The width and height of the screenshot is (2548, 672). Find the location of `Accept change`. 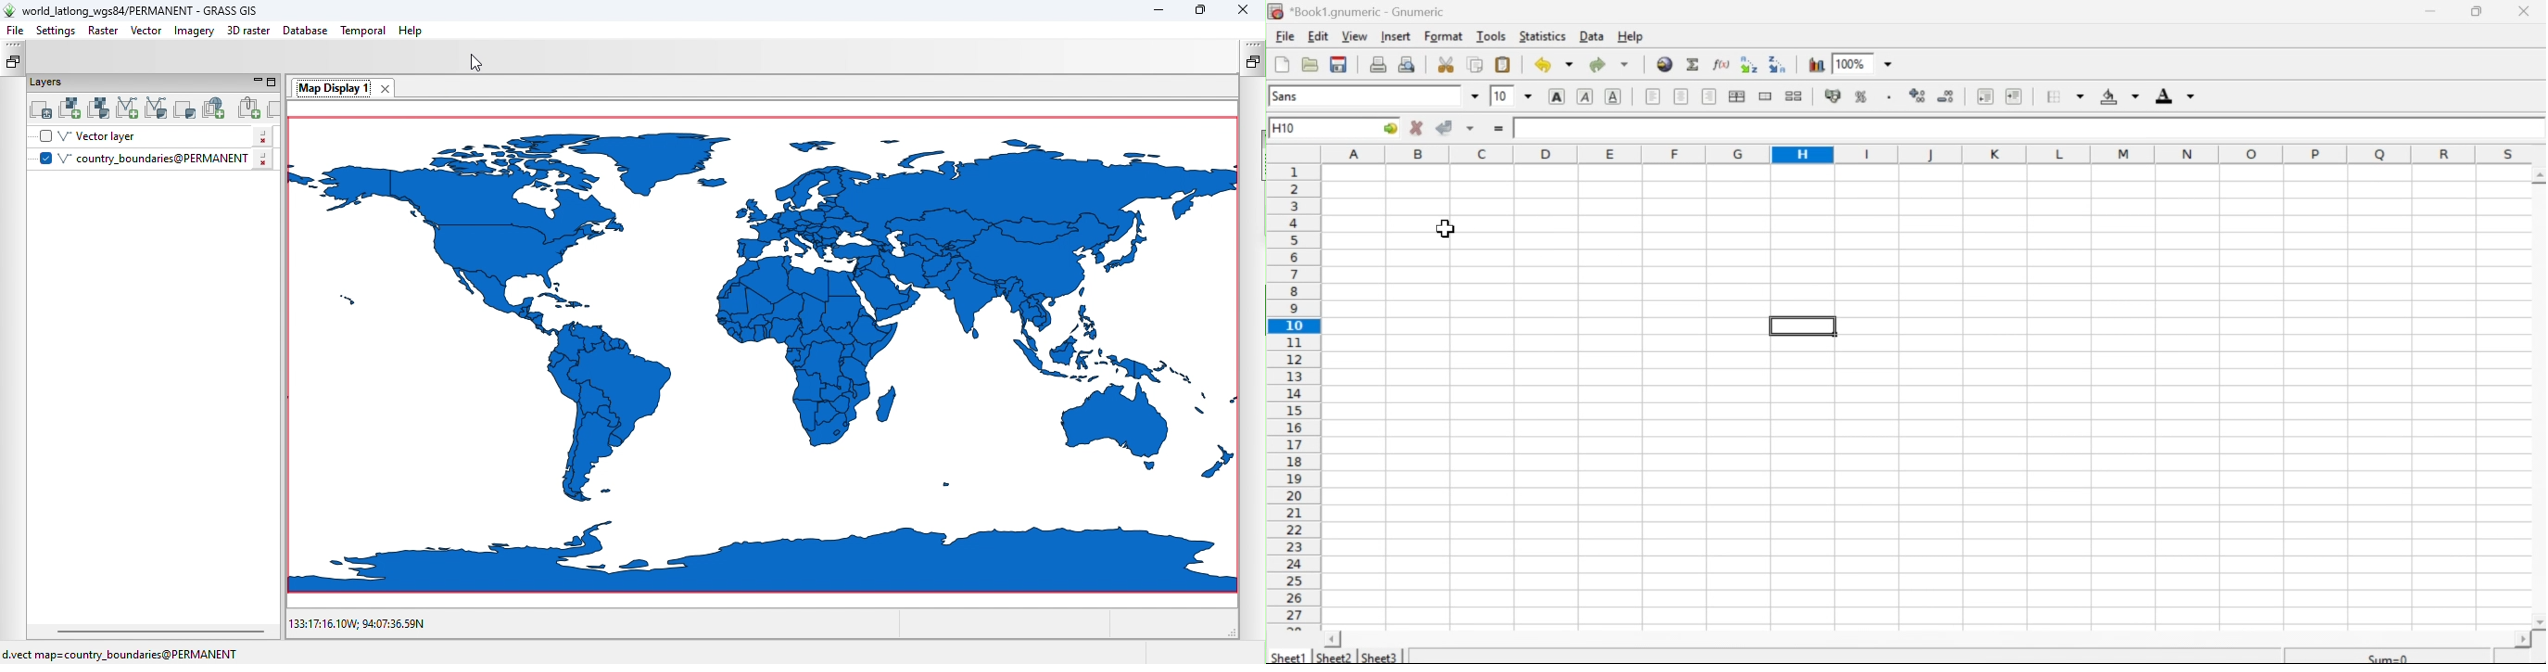

Accept change is located at coordinates (1448, 128).